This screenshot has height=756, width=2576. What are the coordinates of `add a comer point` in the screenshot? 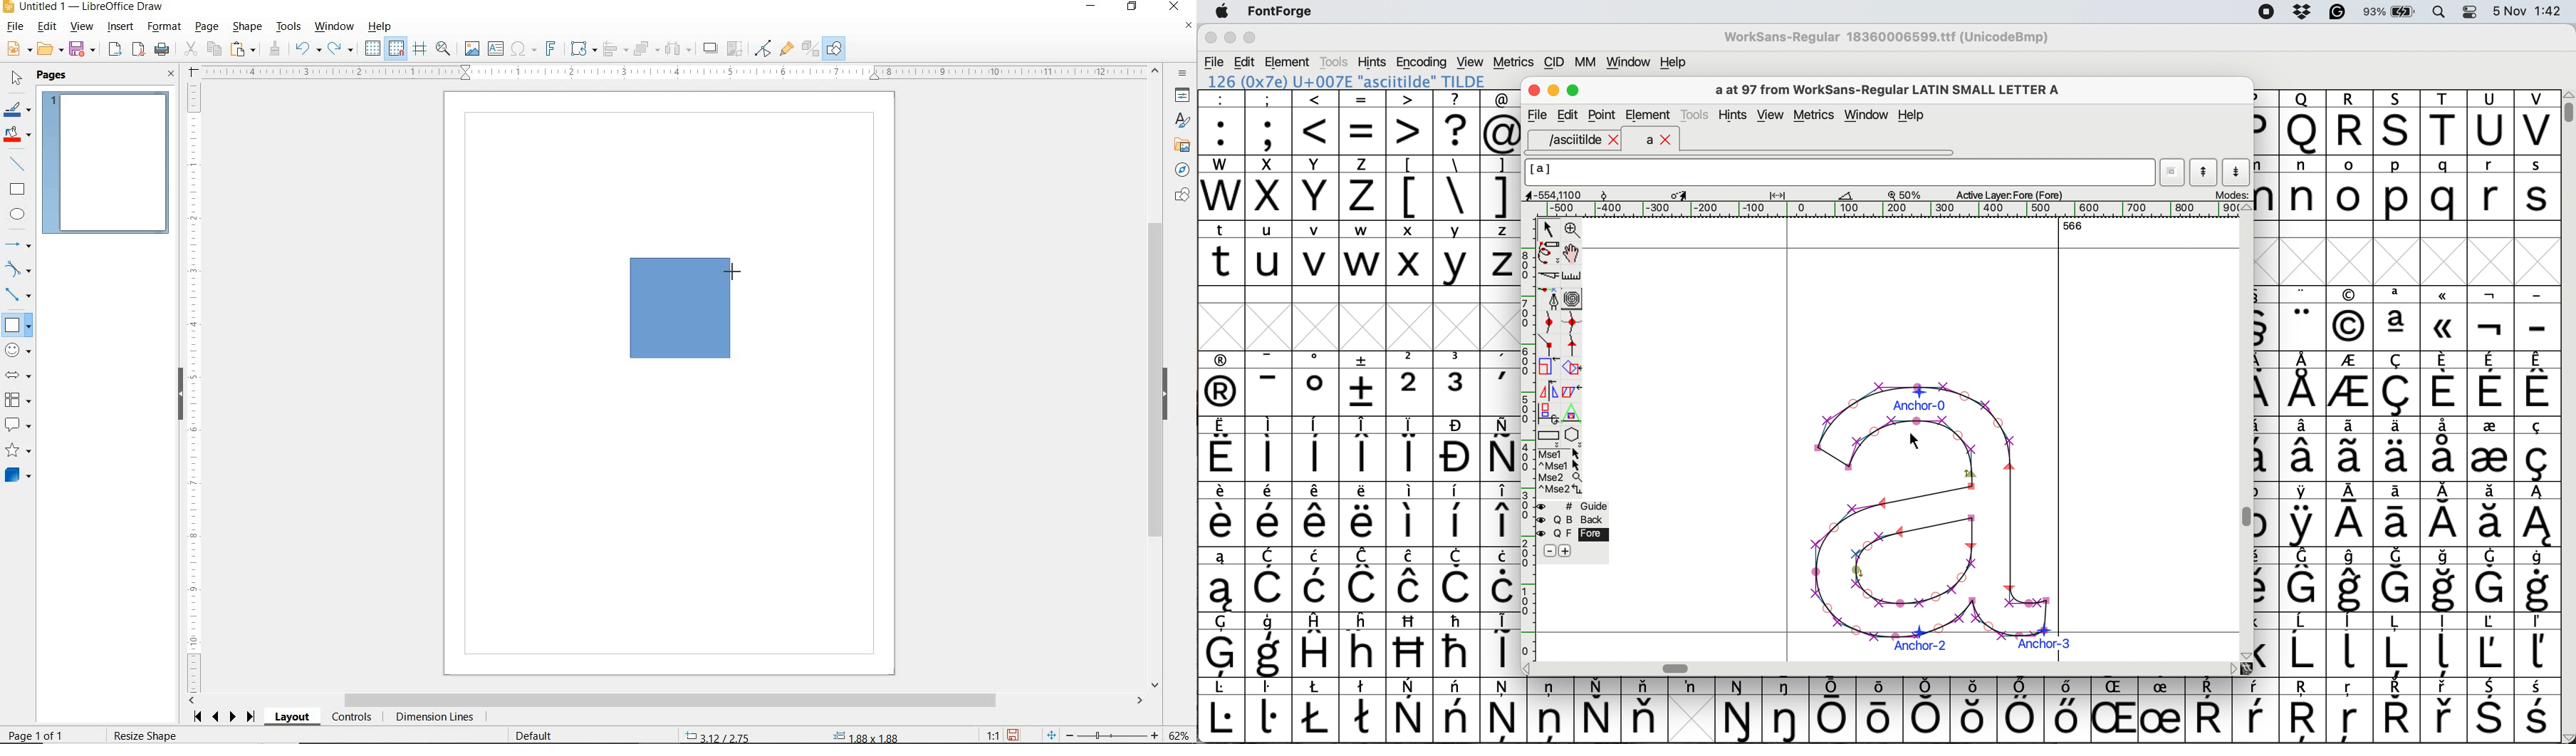 It's located at (1550, 344).